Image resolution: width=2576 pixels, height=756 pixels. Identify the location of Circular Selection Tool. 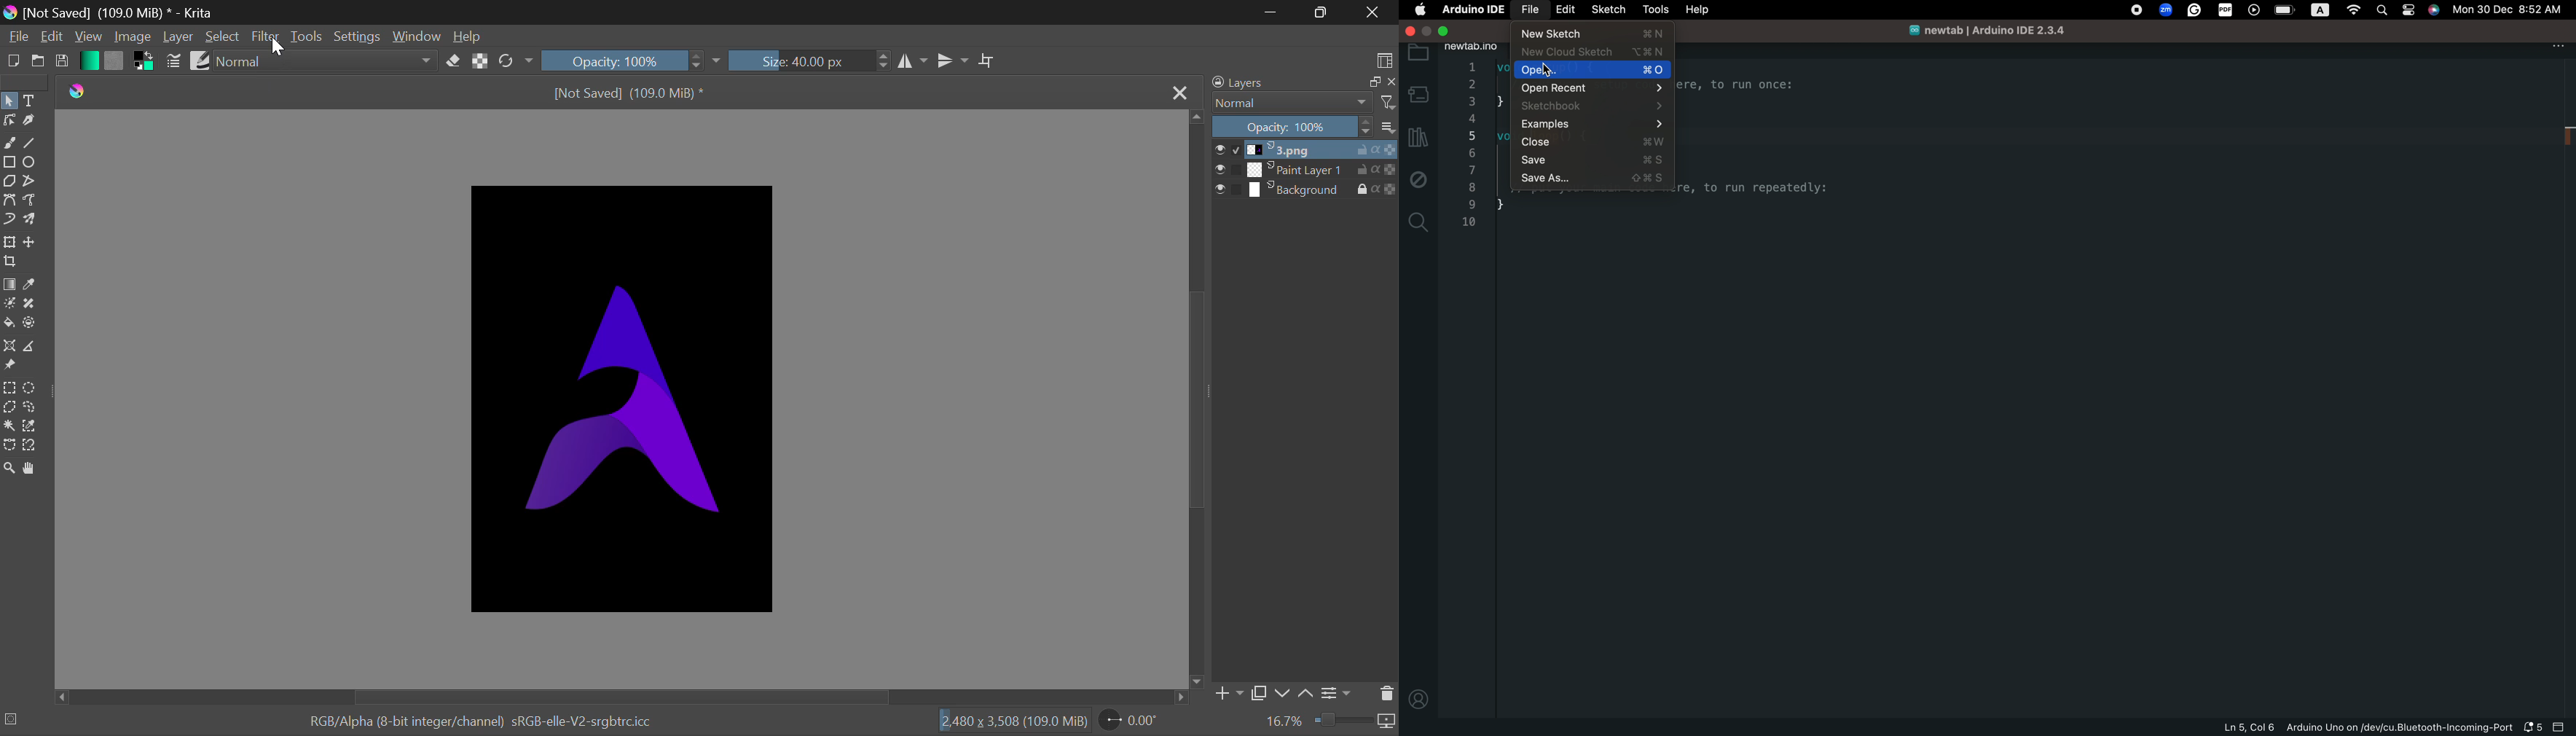
(32, 388).